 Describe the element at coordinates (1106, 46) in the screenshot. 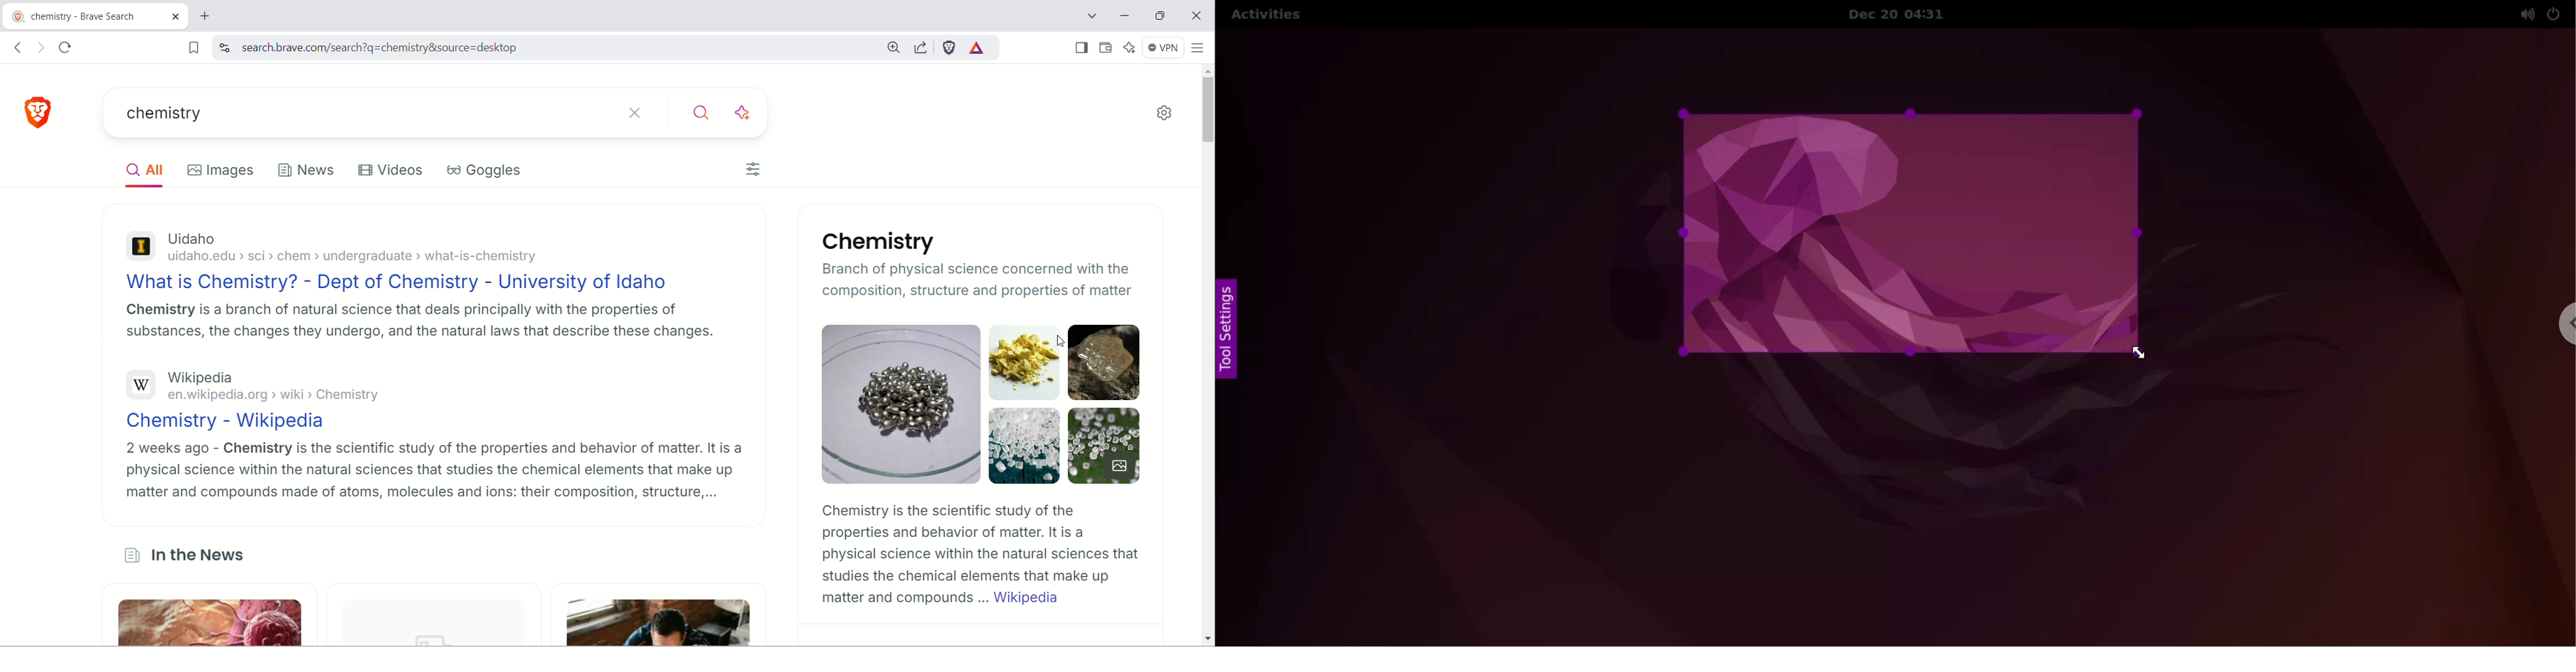

I see `wallet` at that location.